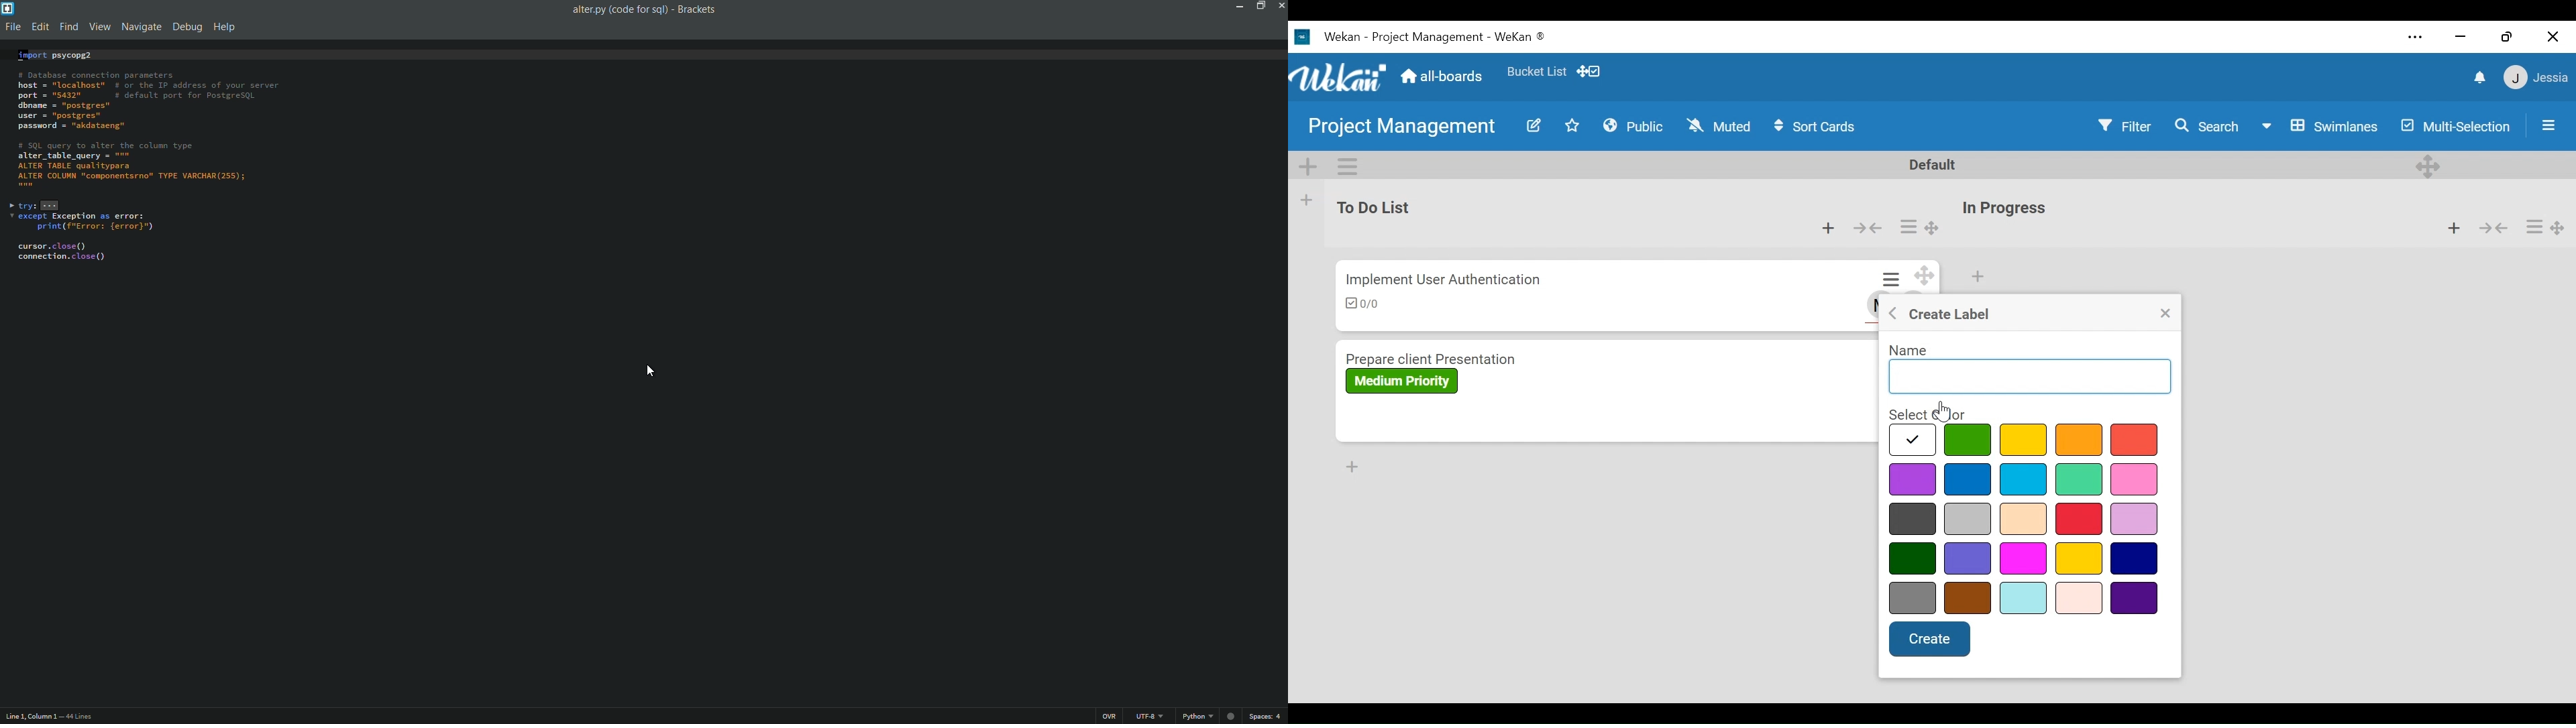 The image size is (2576, 728). What do you see at coordinates (1440, 76) in the screenshot?
I see `Home (all-boards)` at bounding box center [1440, 76].